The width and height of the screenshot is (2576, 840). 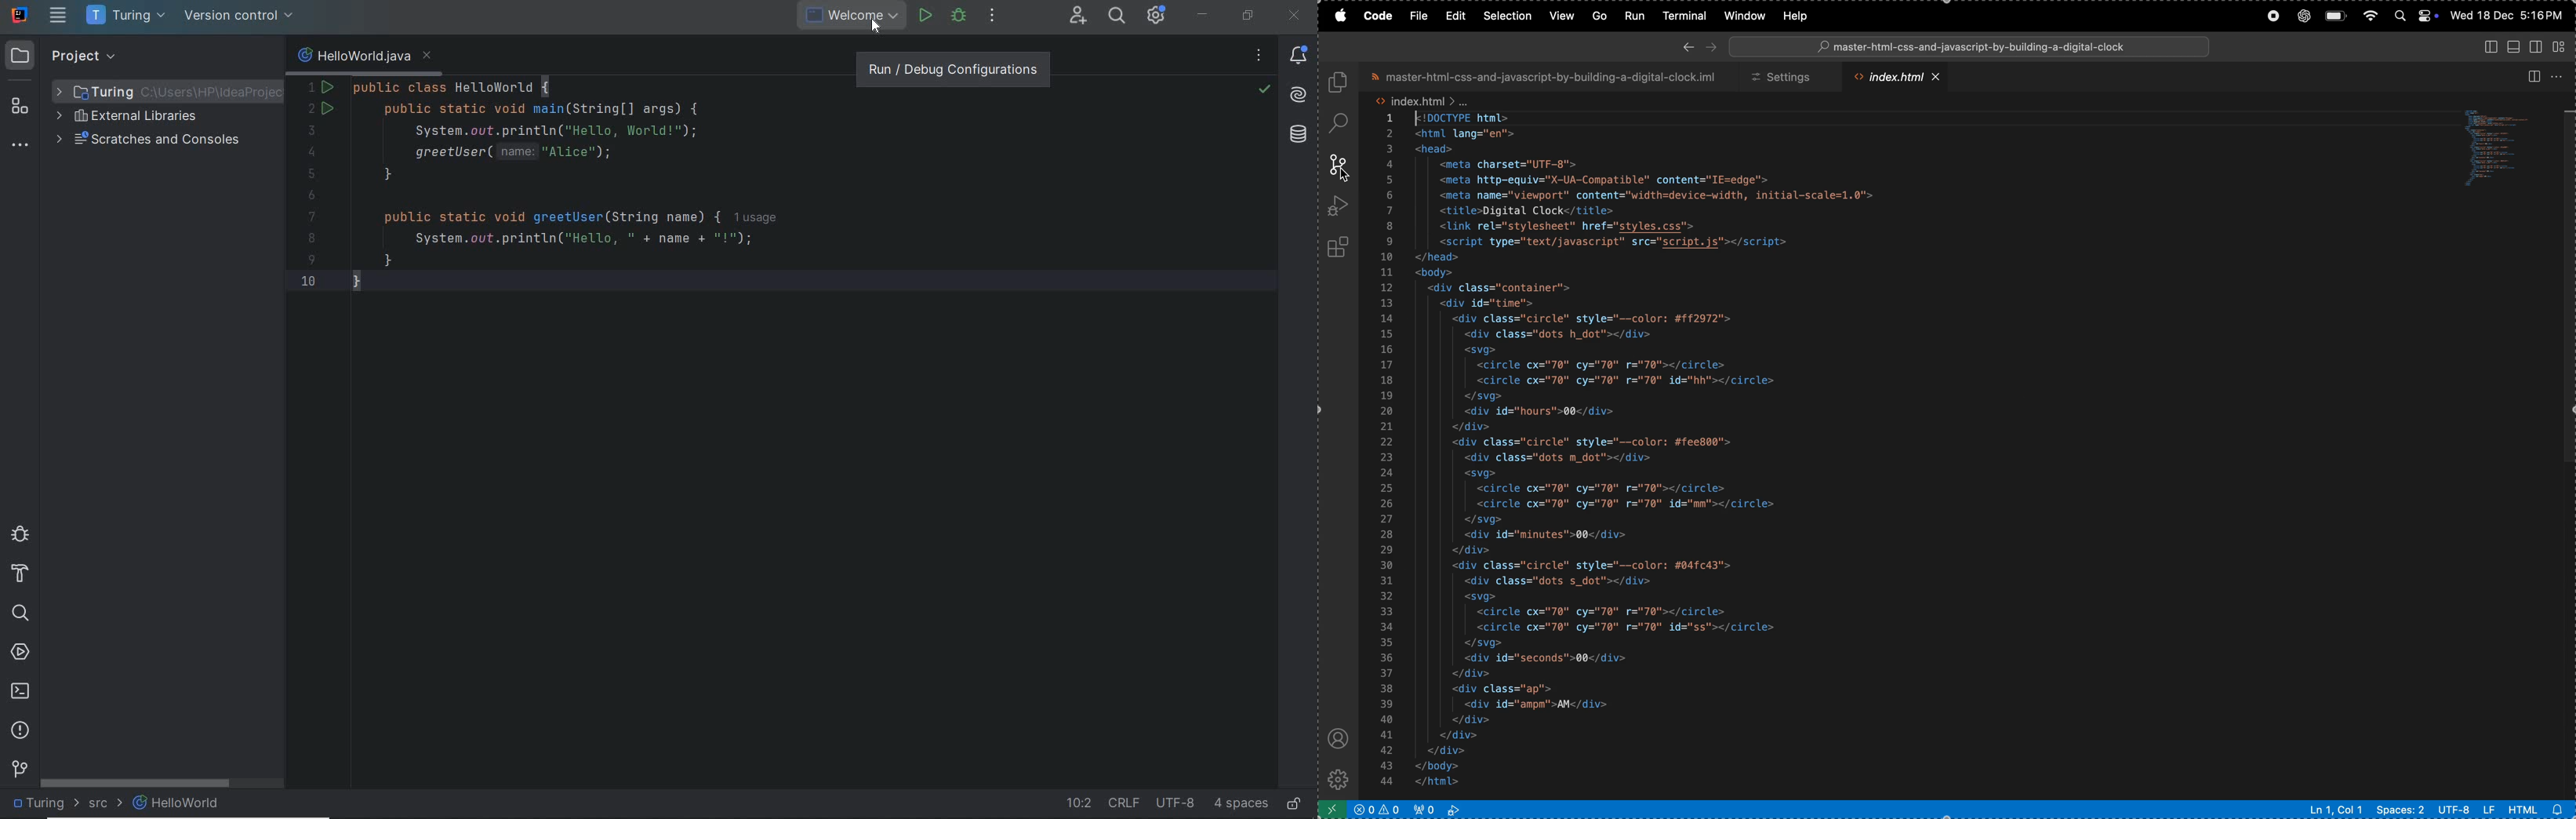 I want to click on debug, so click(x=20, y=533).